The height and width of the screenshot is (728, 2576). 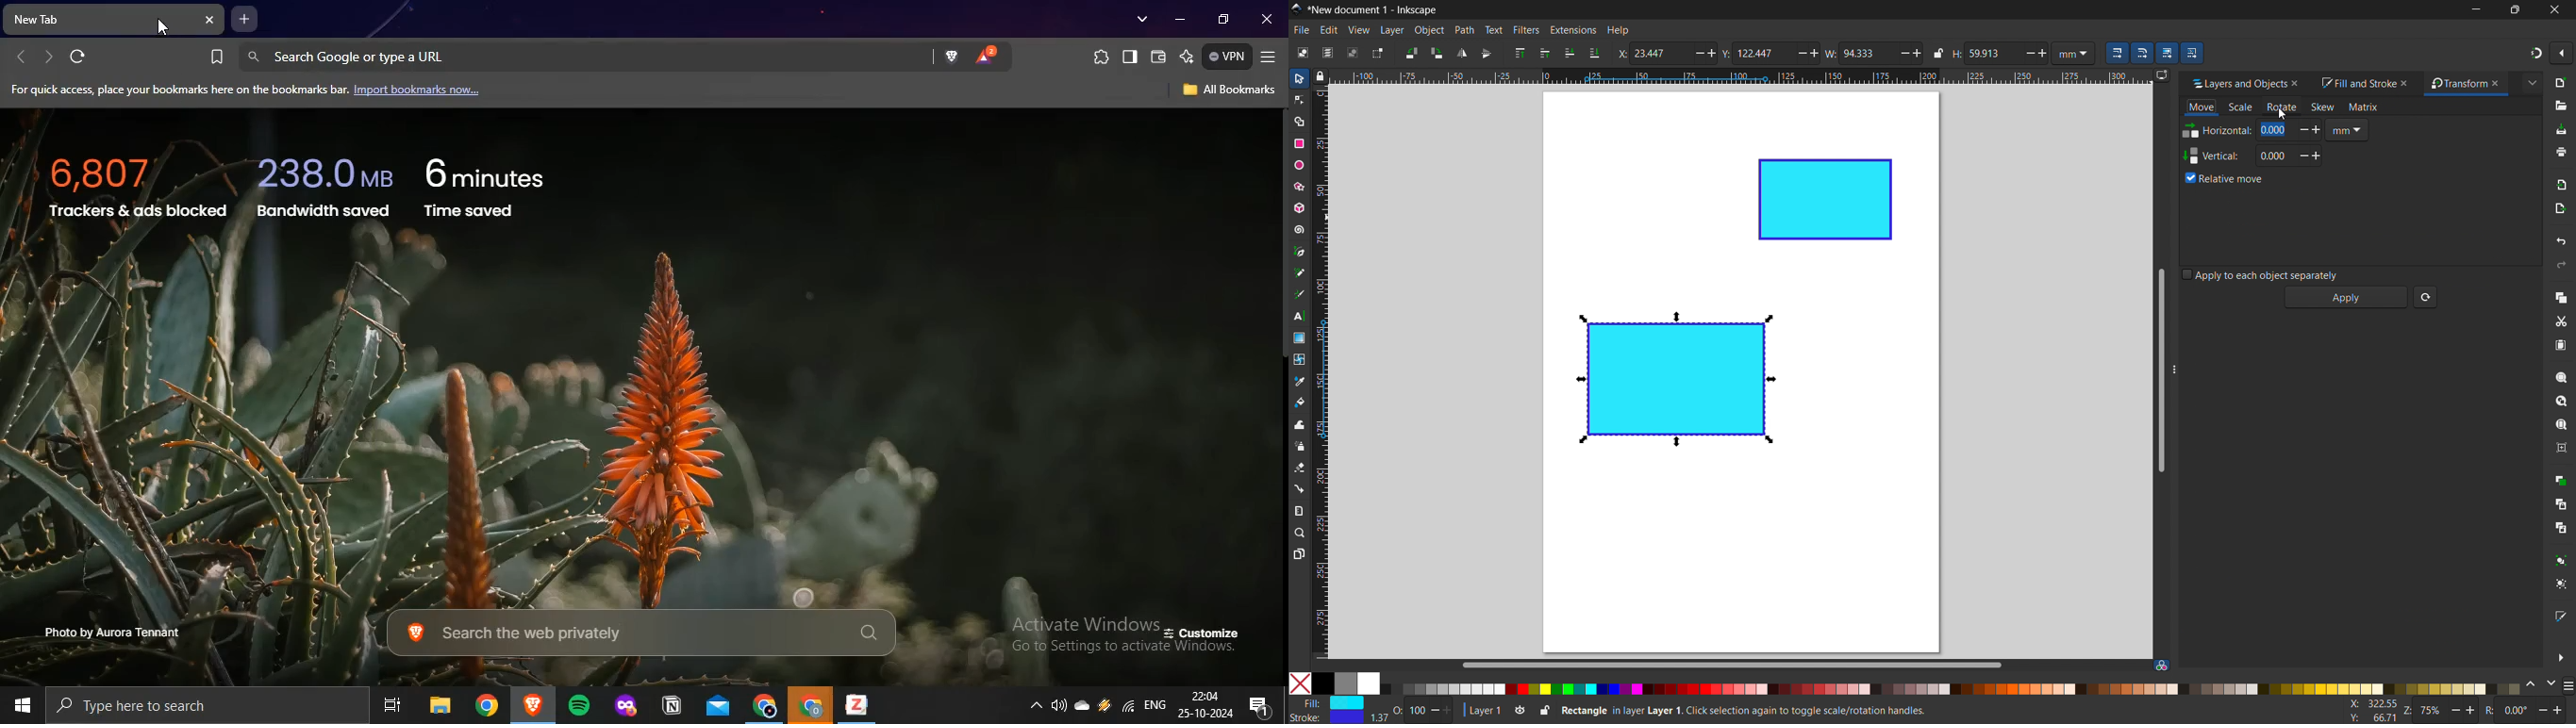 What do you see at coordinates (1299, 317) in the screenshot?
I see `text tool` at bounding box center [1299, 317].